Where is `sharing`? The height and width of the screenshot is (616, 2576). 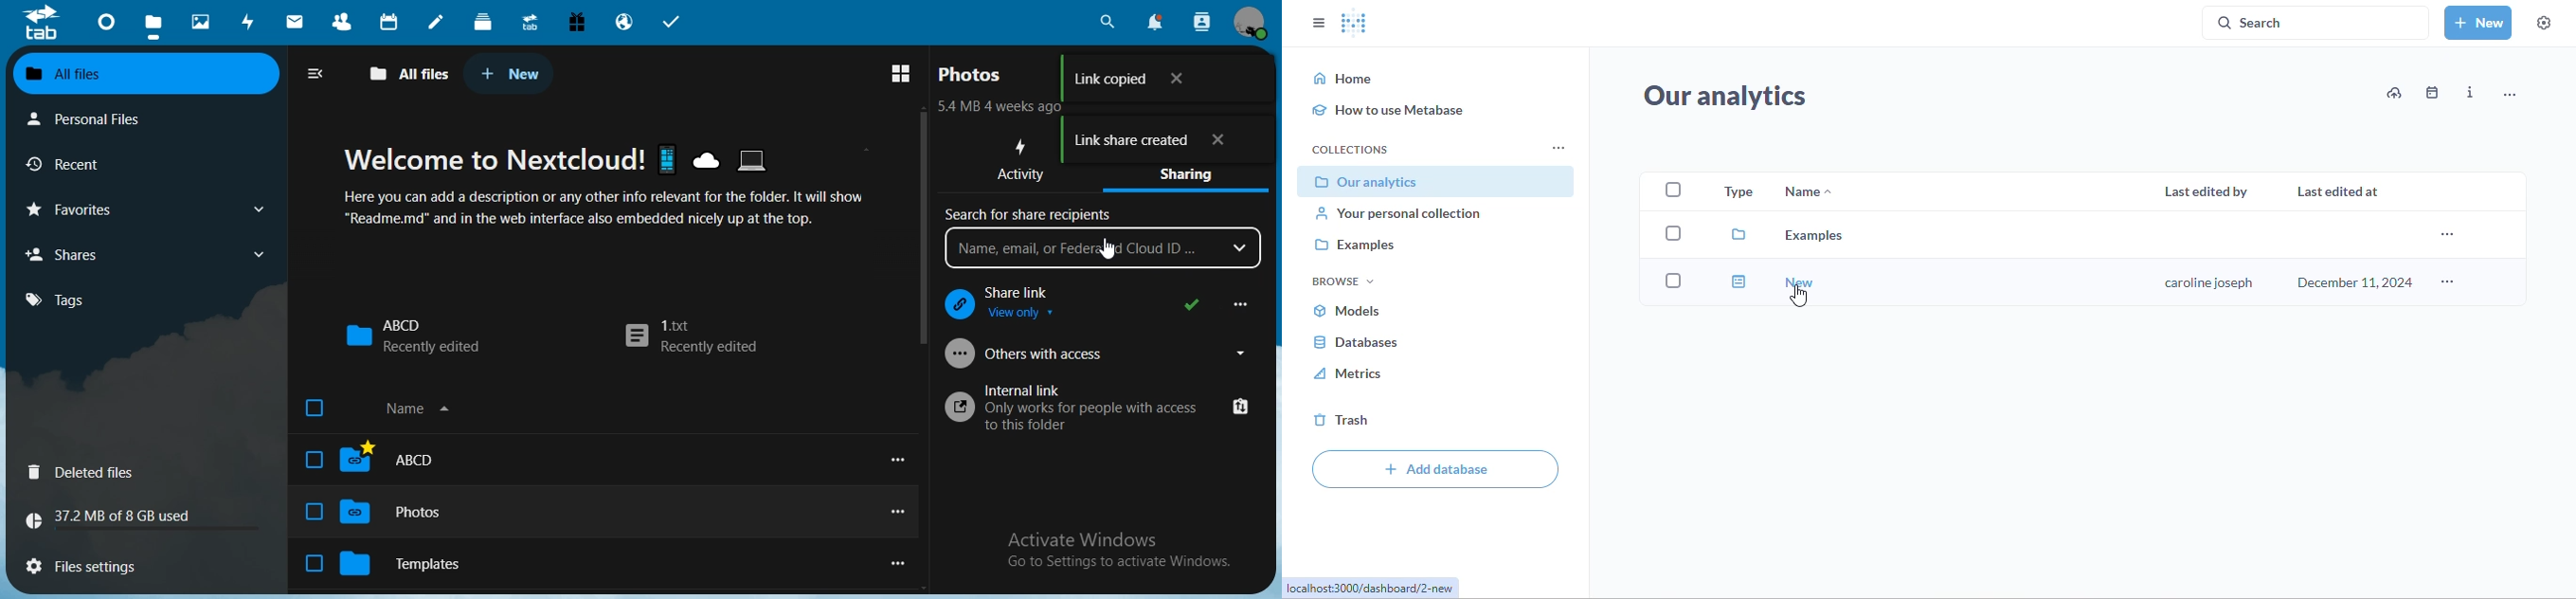 sharing is located at coordinates (1194, 178).